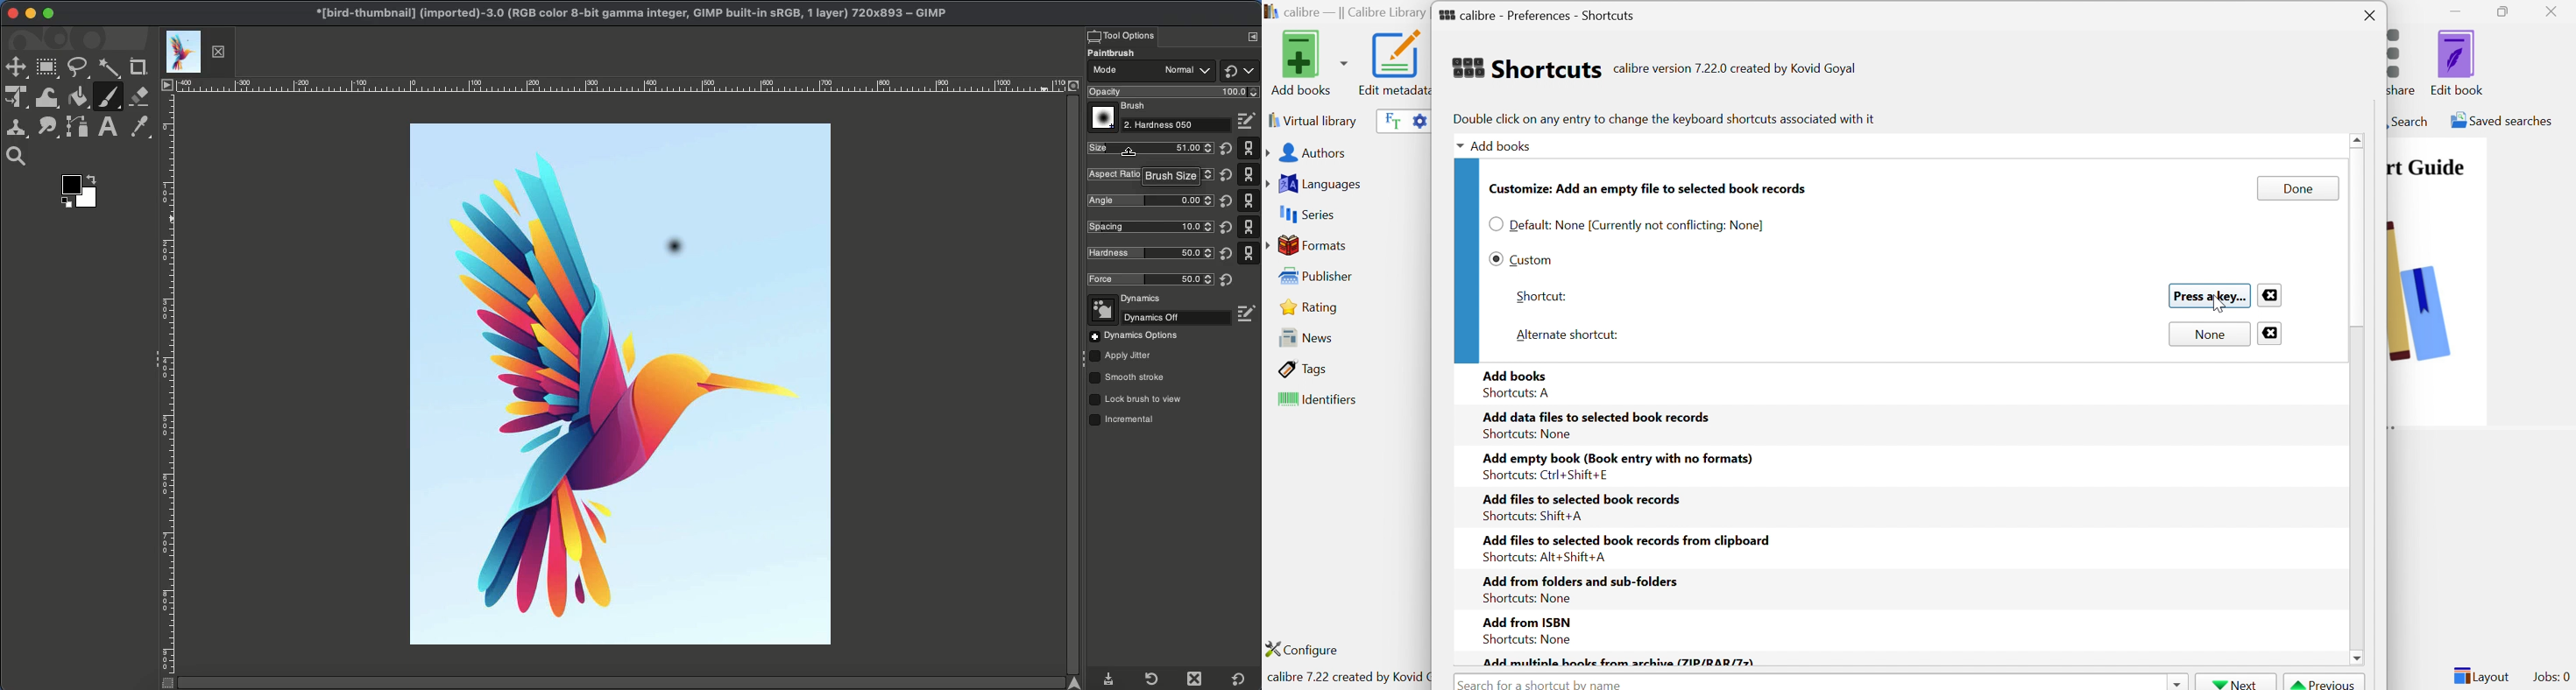 The width and height of the screenshot is (2576, 700). I want to click on Refresh, so click(1150, 679).